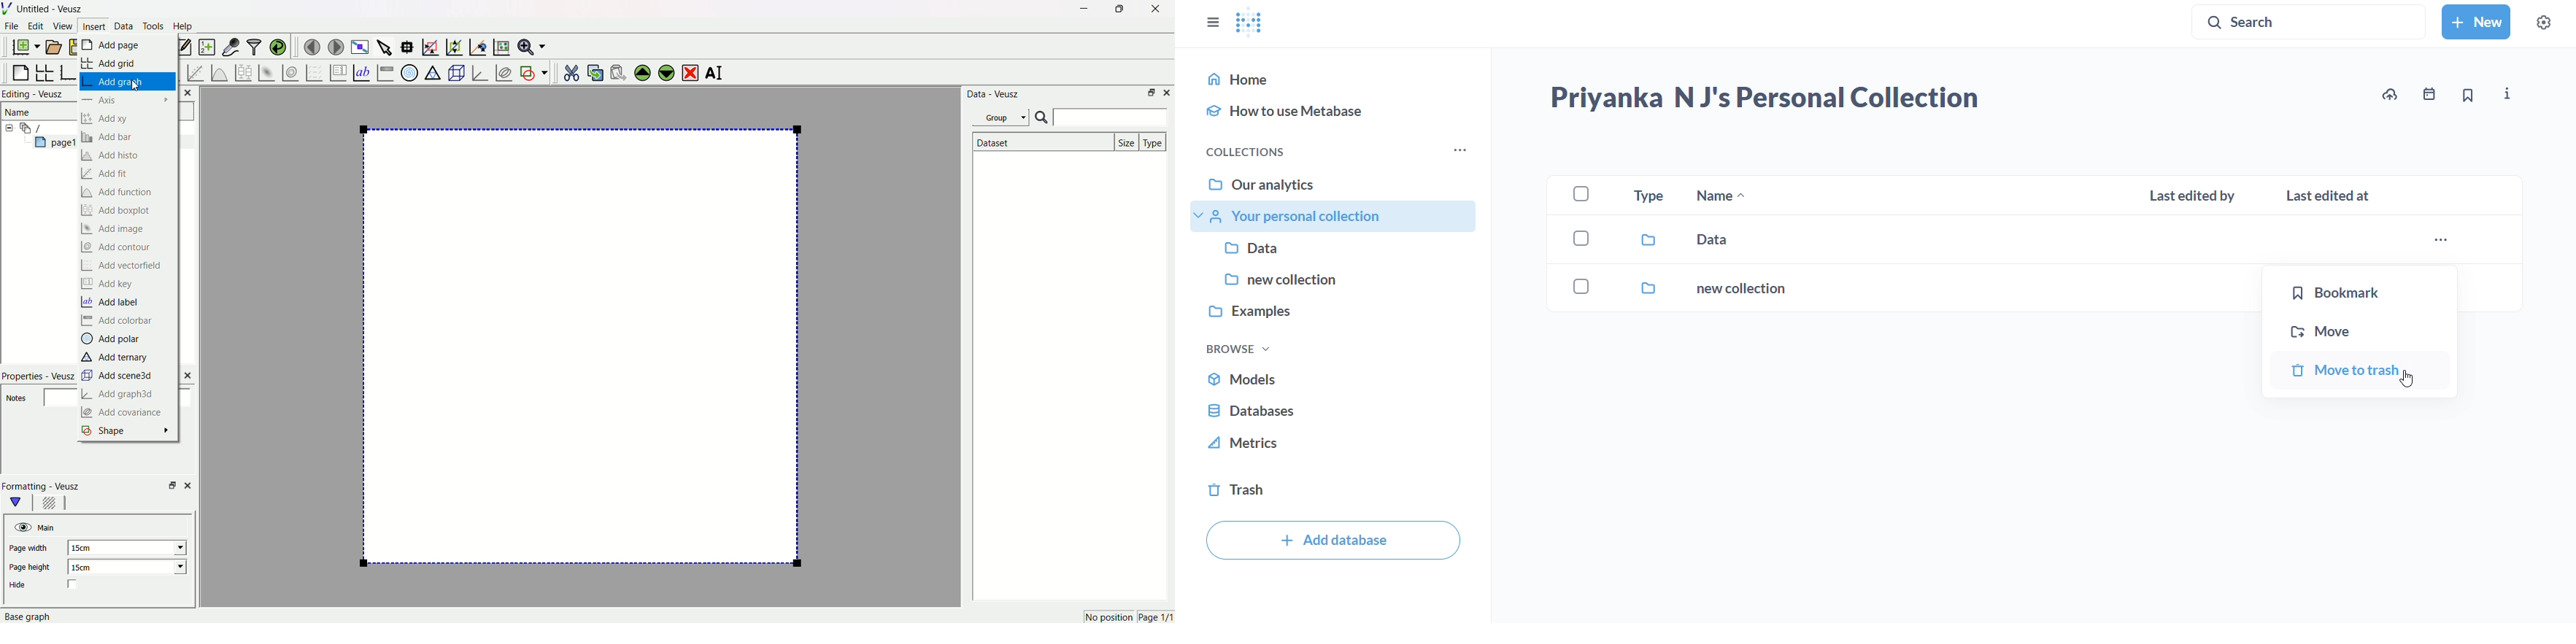  Describe the element at coordinates (479, 72) in the screenshot. I see `3d graphs` at that location.